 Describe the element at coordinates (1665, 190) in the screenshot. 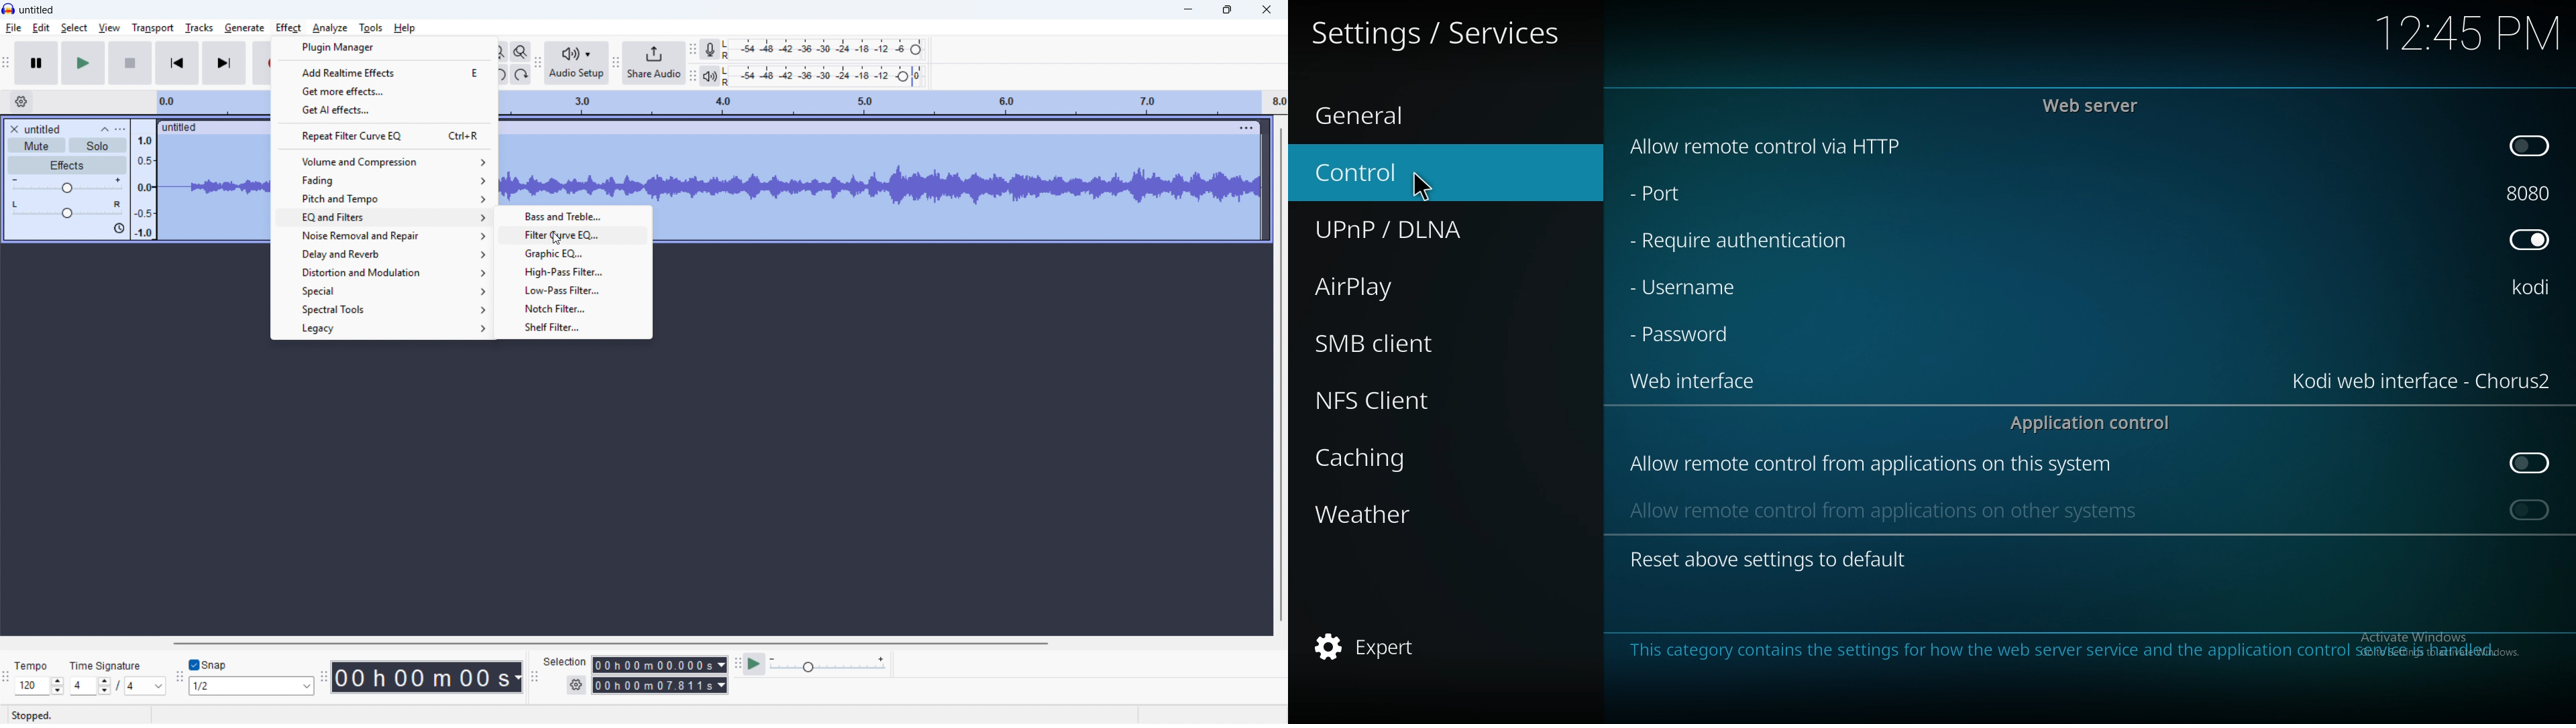

I see `port` at that location.